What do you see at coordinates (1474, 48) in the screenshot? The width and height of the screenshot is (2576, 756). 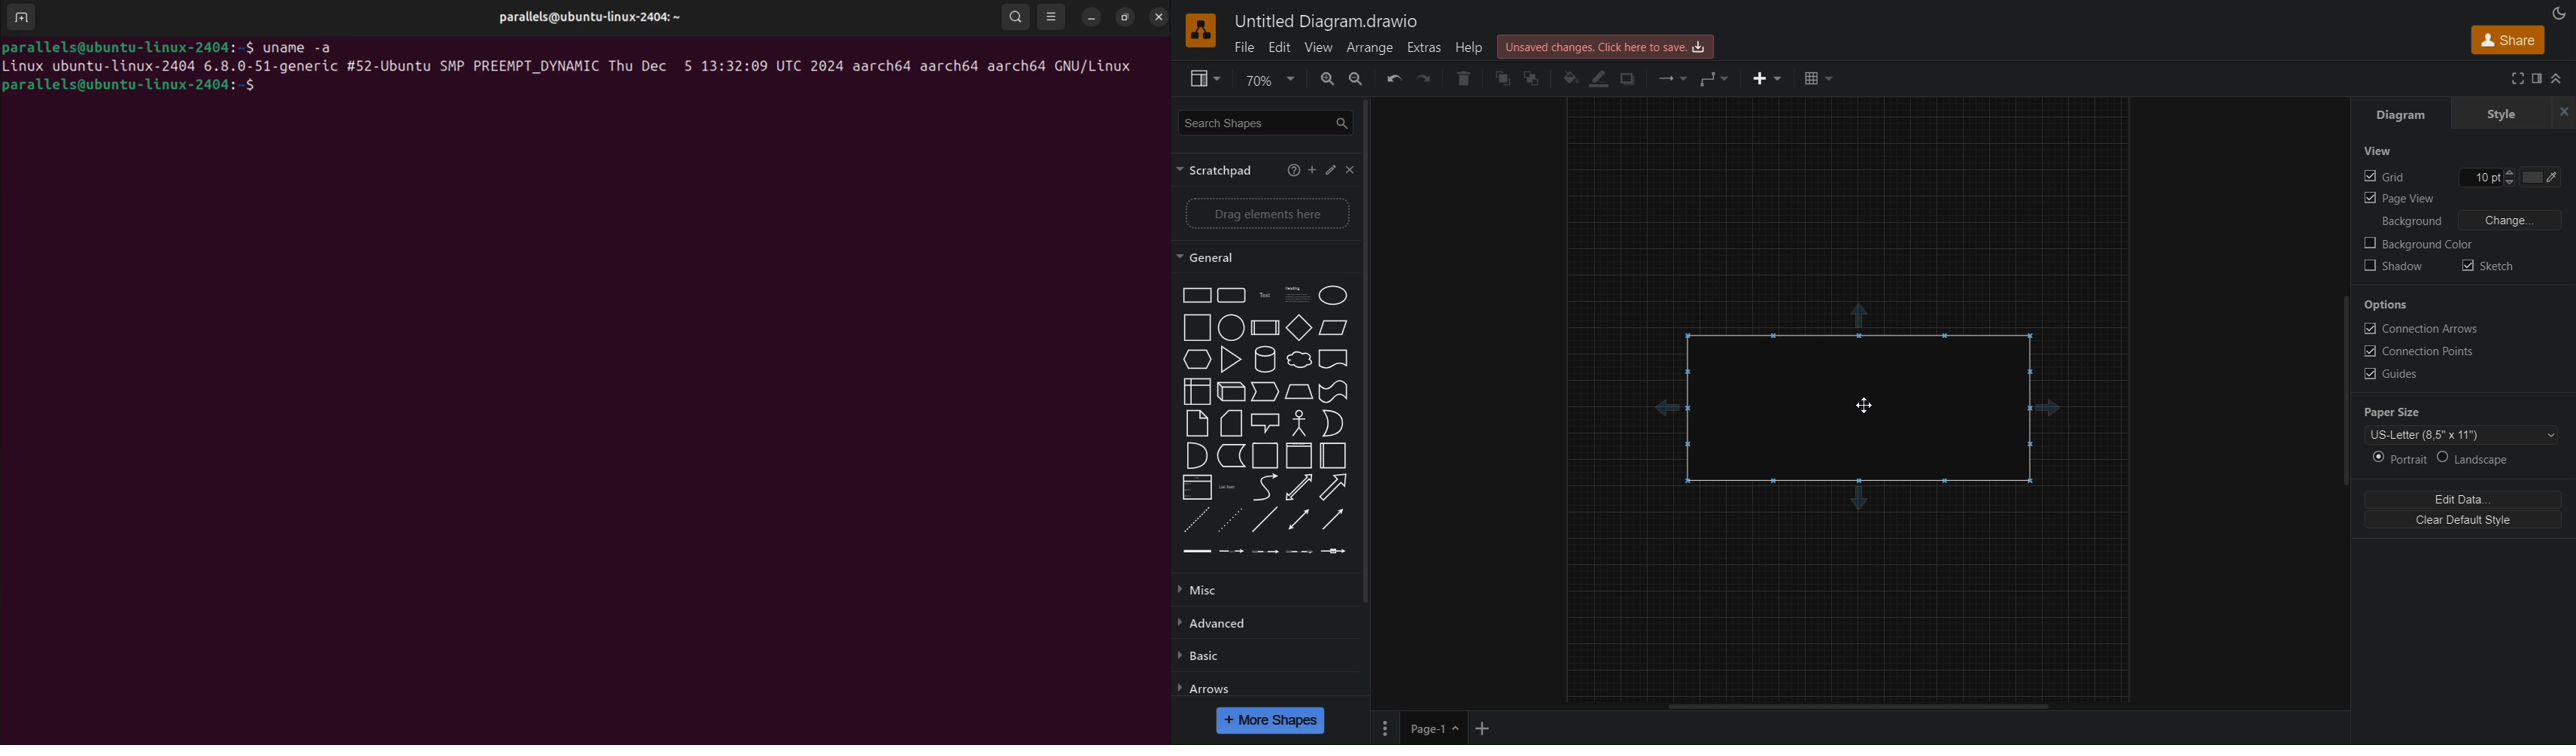 I see `Help` at bounding box center [1474, 48].